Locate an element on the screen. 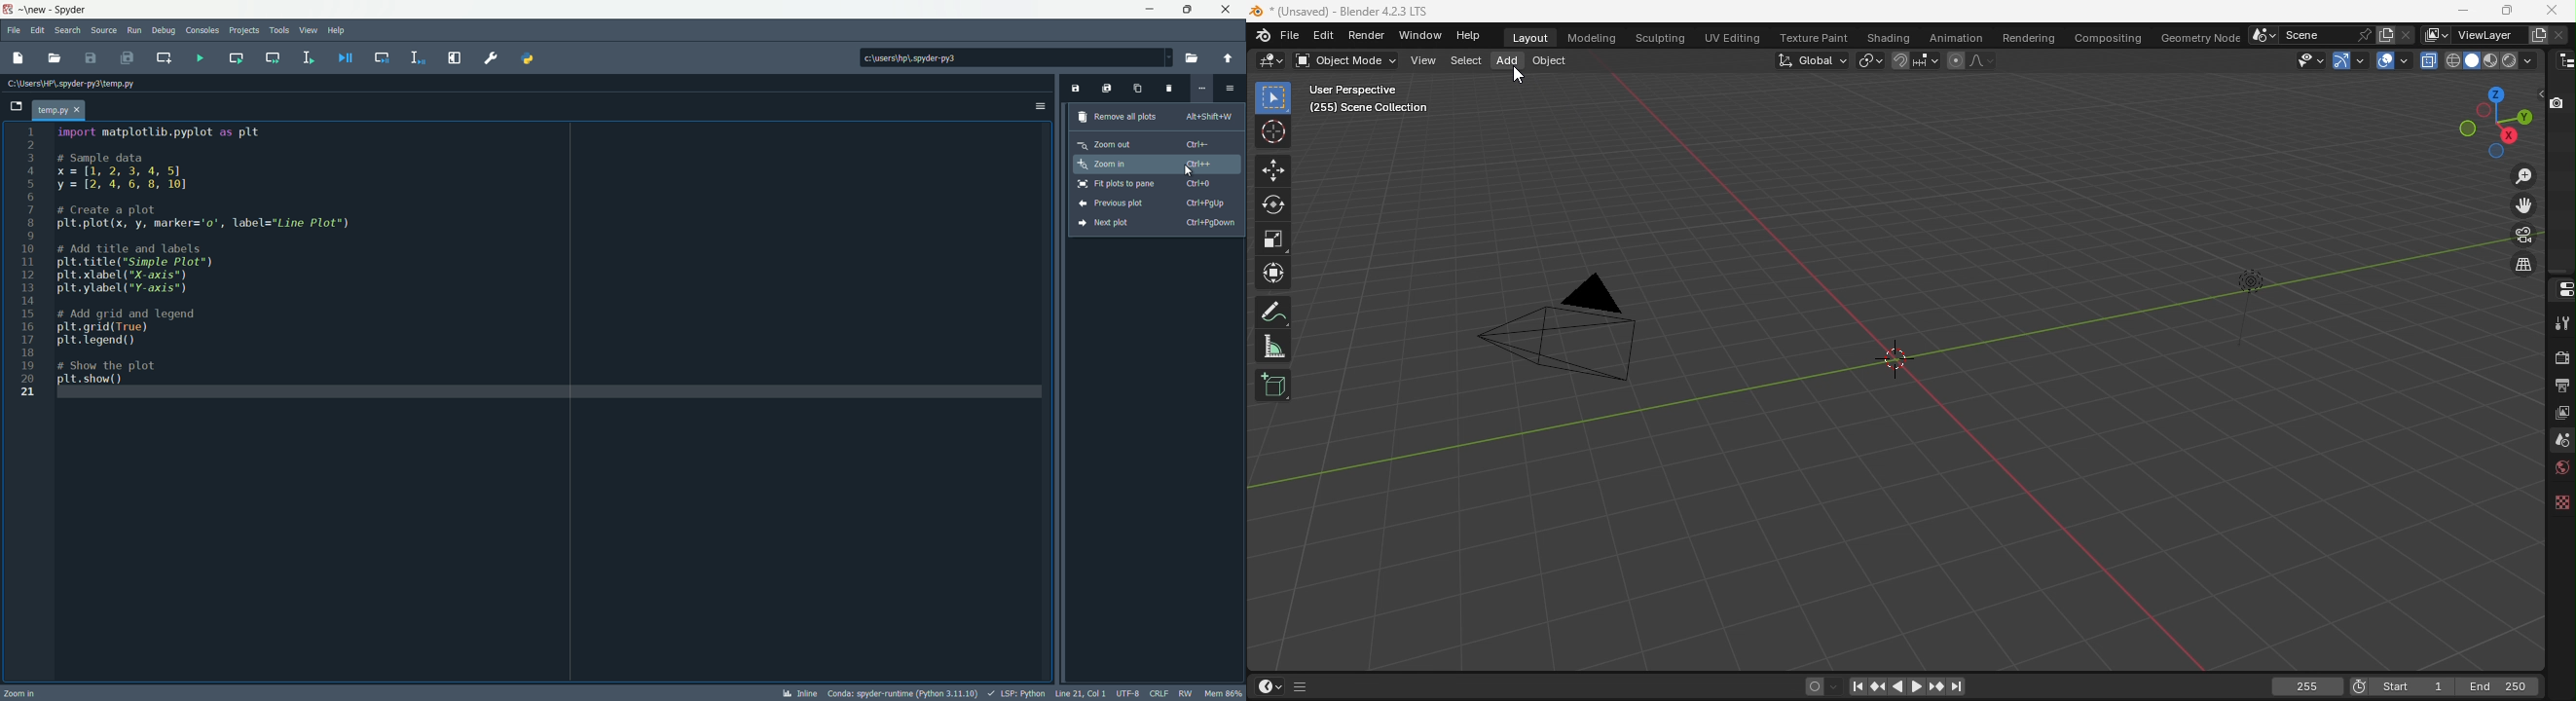 The image size is (2576, 728). Help is located at coordinates (1475, 36).